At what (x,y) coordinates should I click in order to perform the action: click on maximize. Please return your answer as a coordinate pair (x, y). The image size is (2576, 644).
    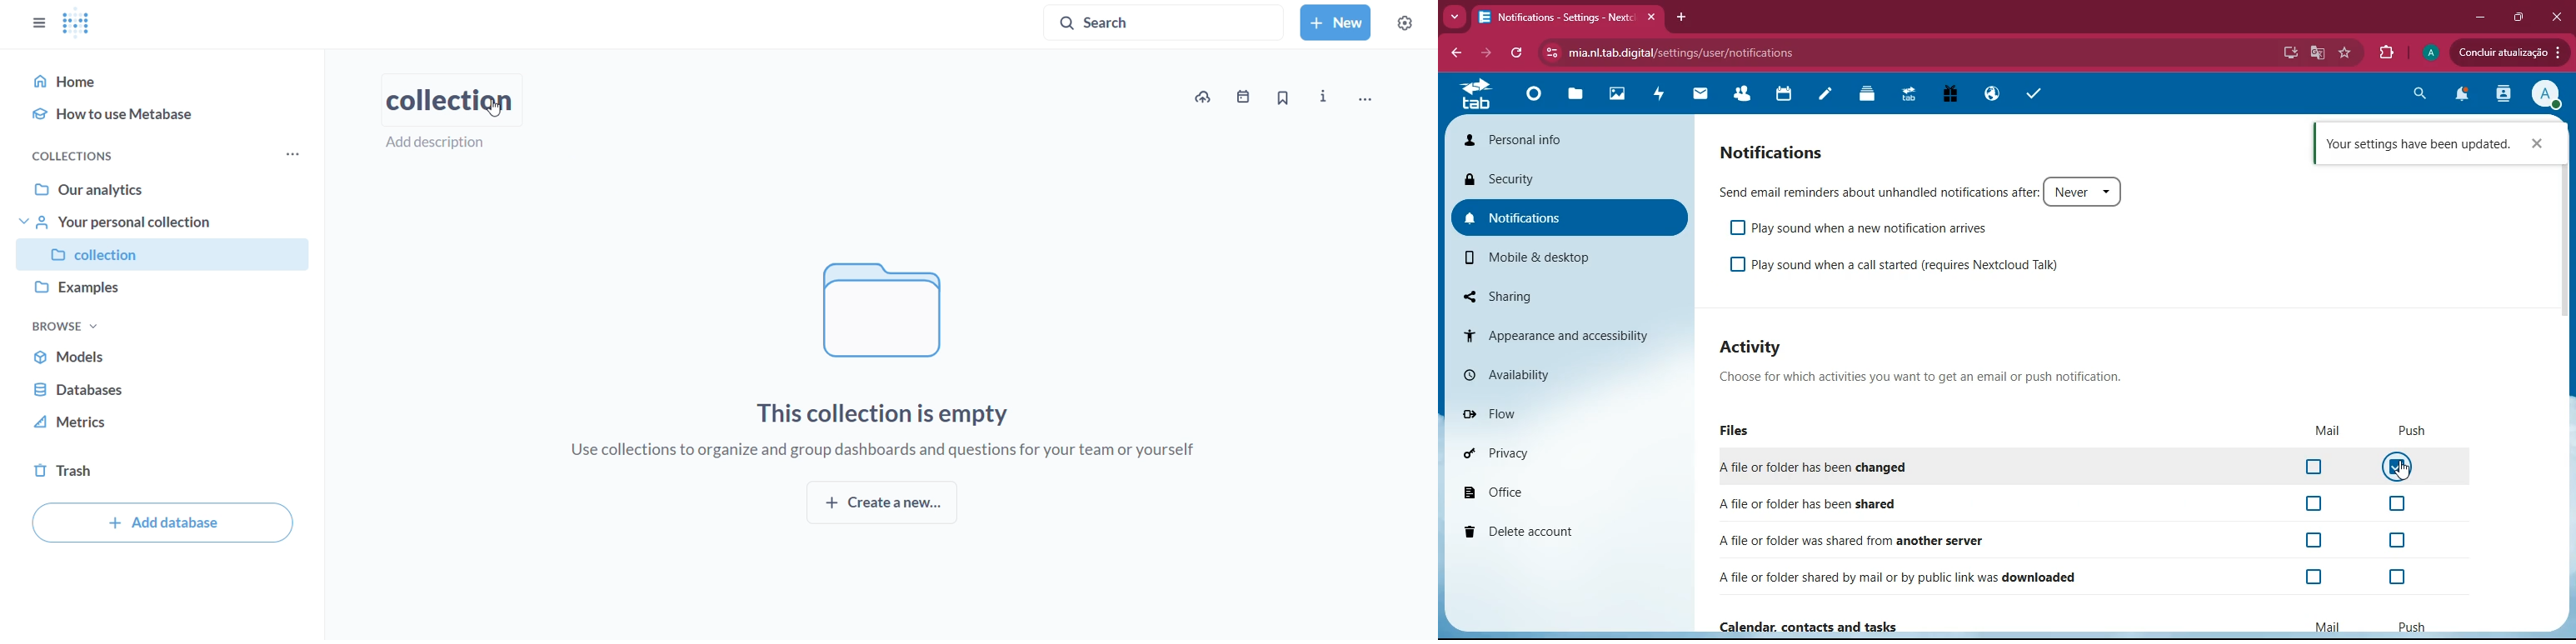
    Looking at the image, I should click on (2518, 18).